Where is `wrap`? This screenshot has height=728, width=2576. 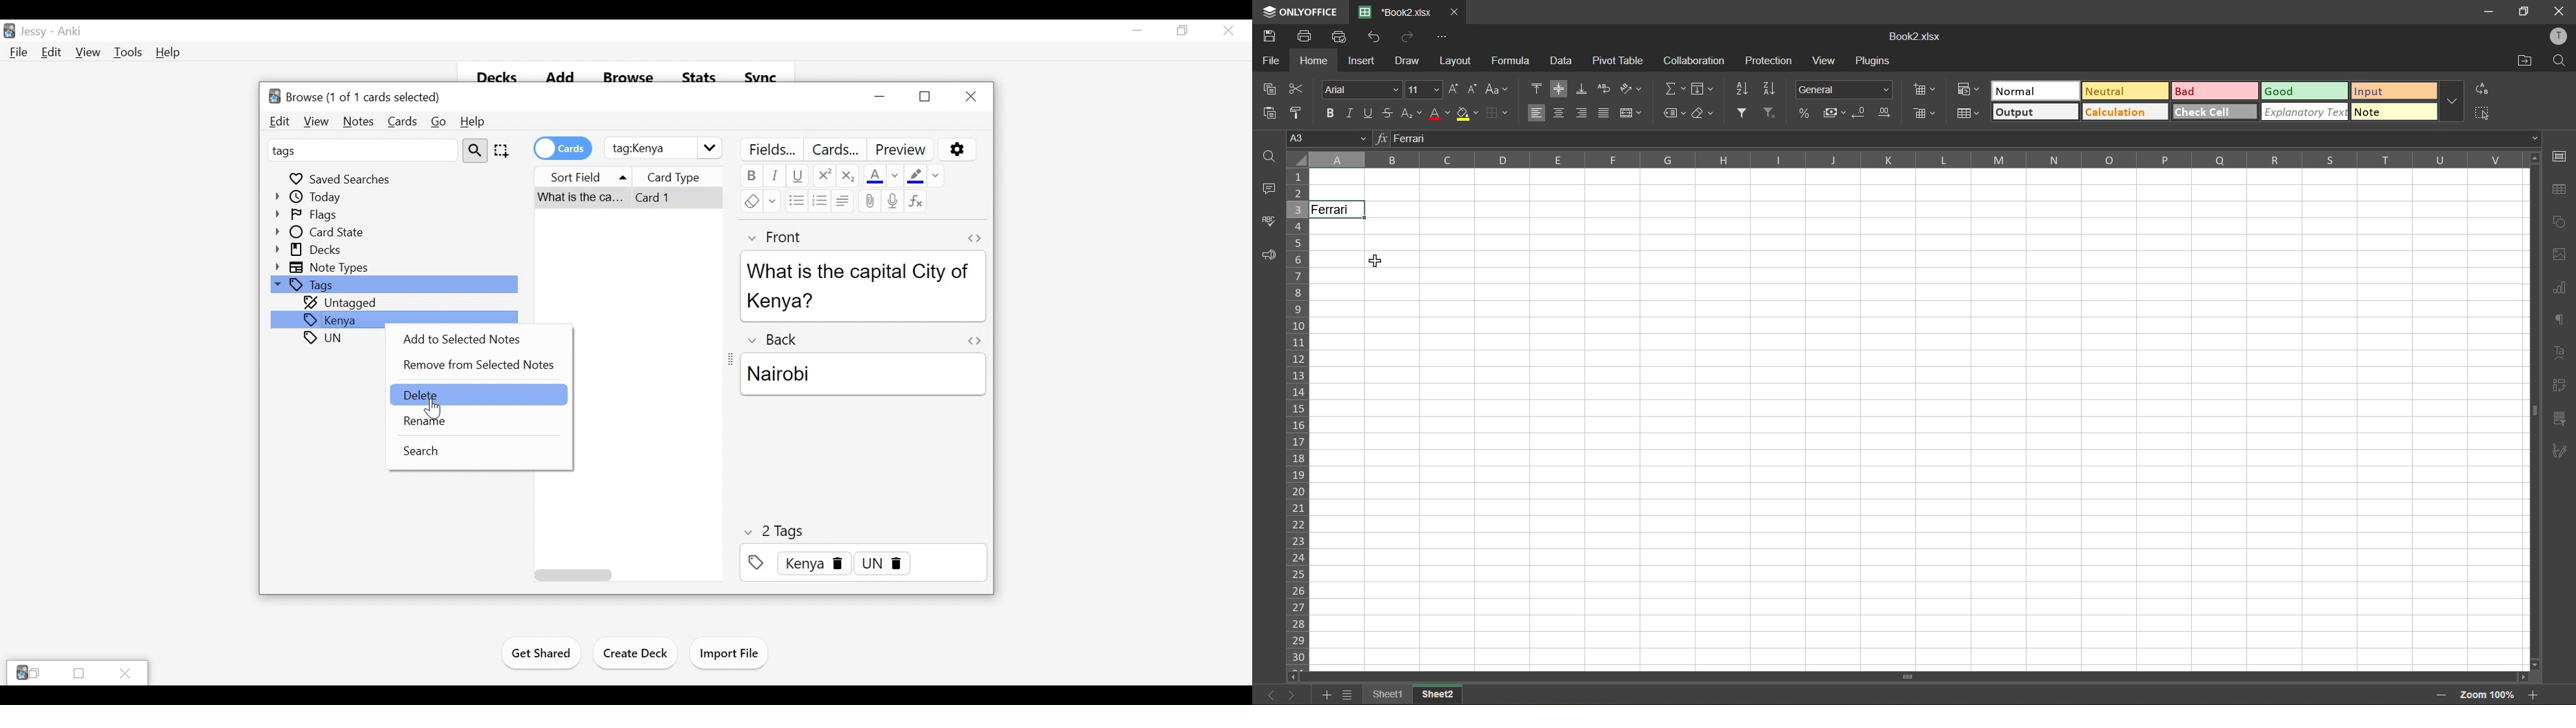 wrap is located at coordinates (1606, 90).